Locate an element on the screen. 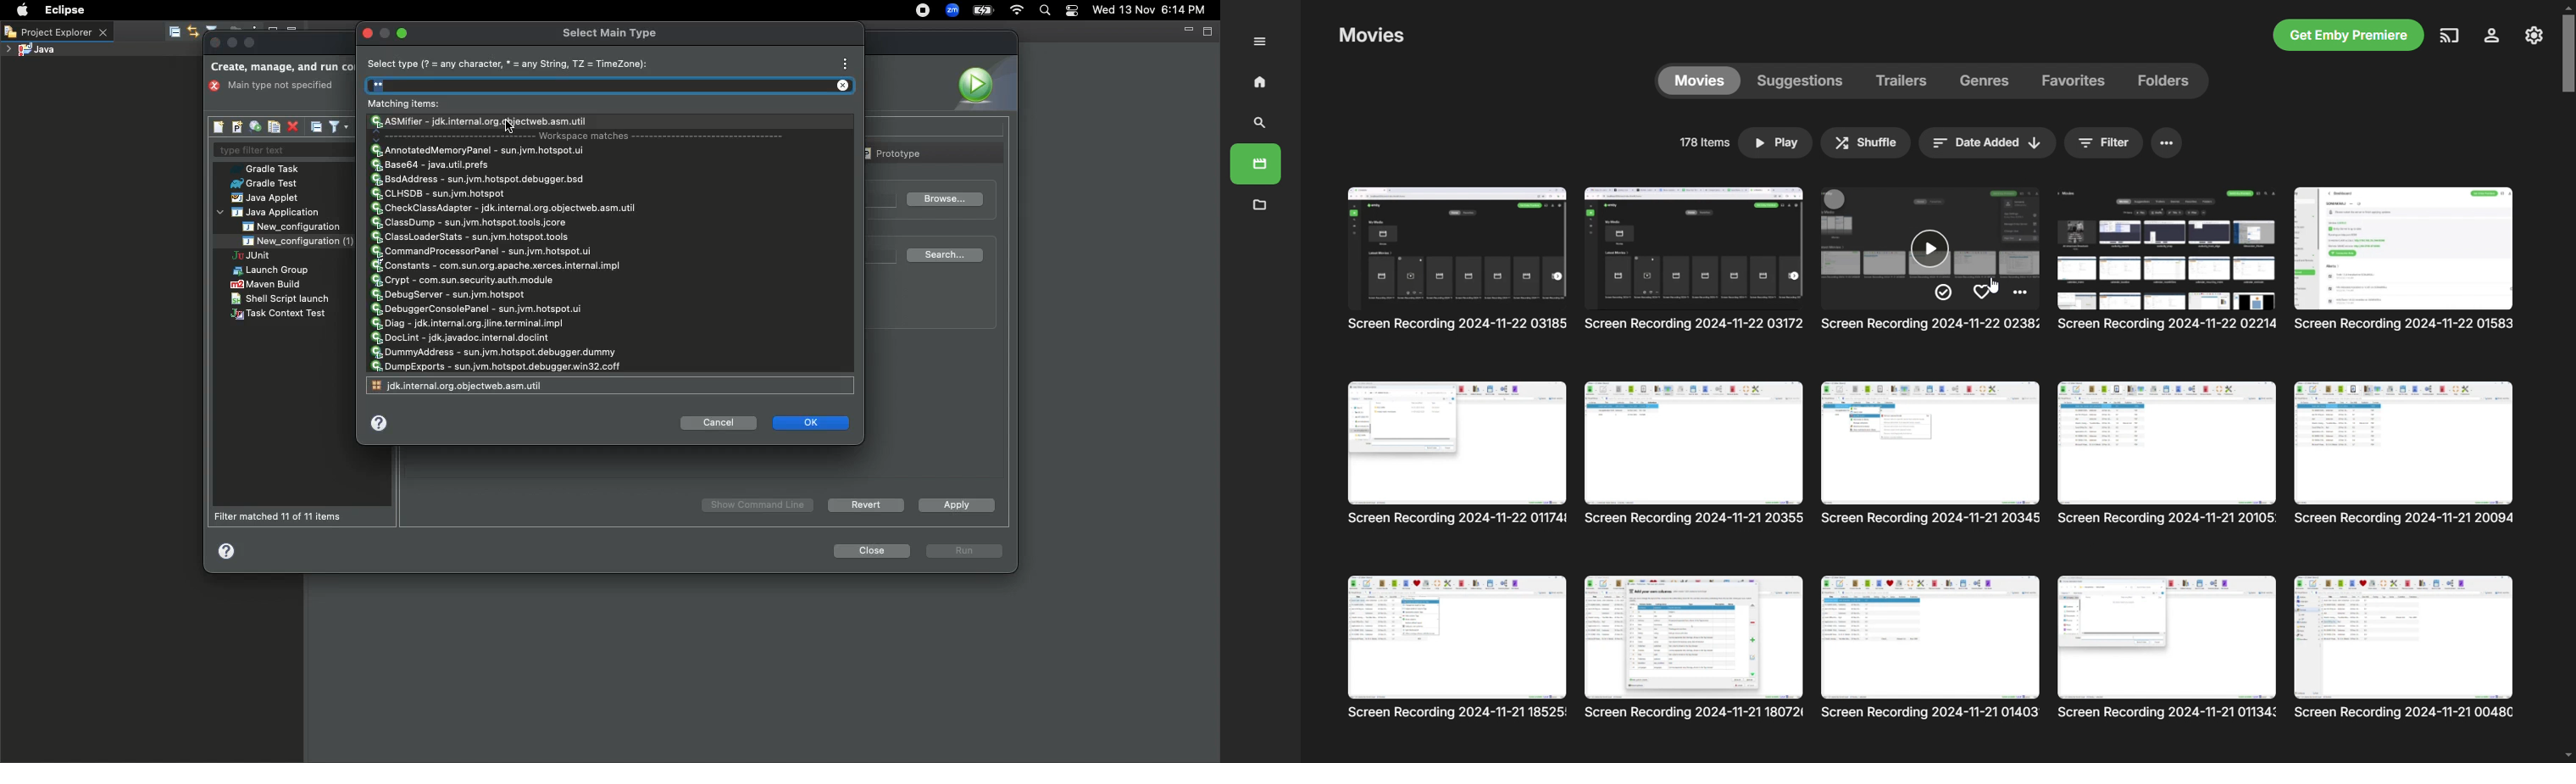  Recording is located at coordinates (922, 10).